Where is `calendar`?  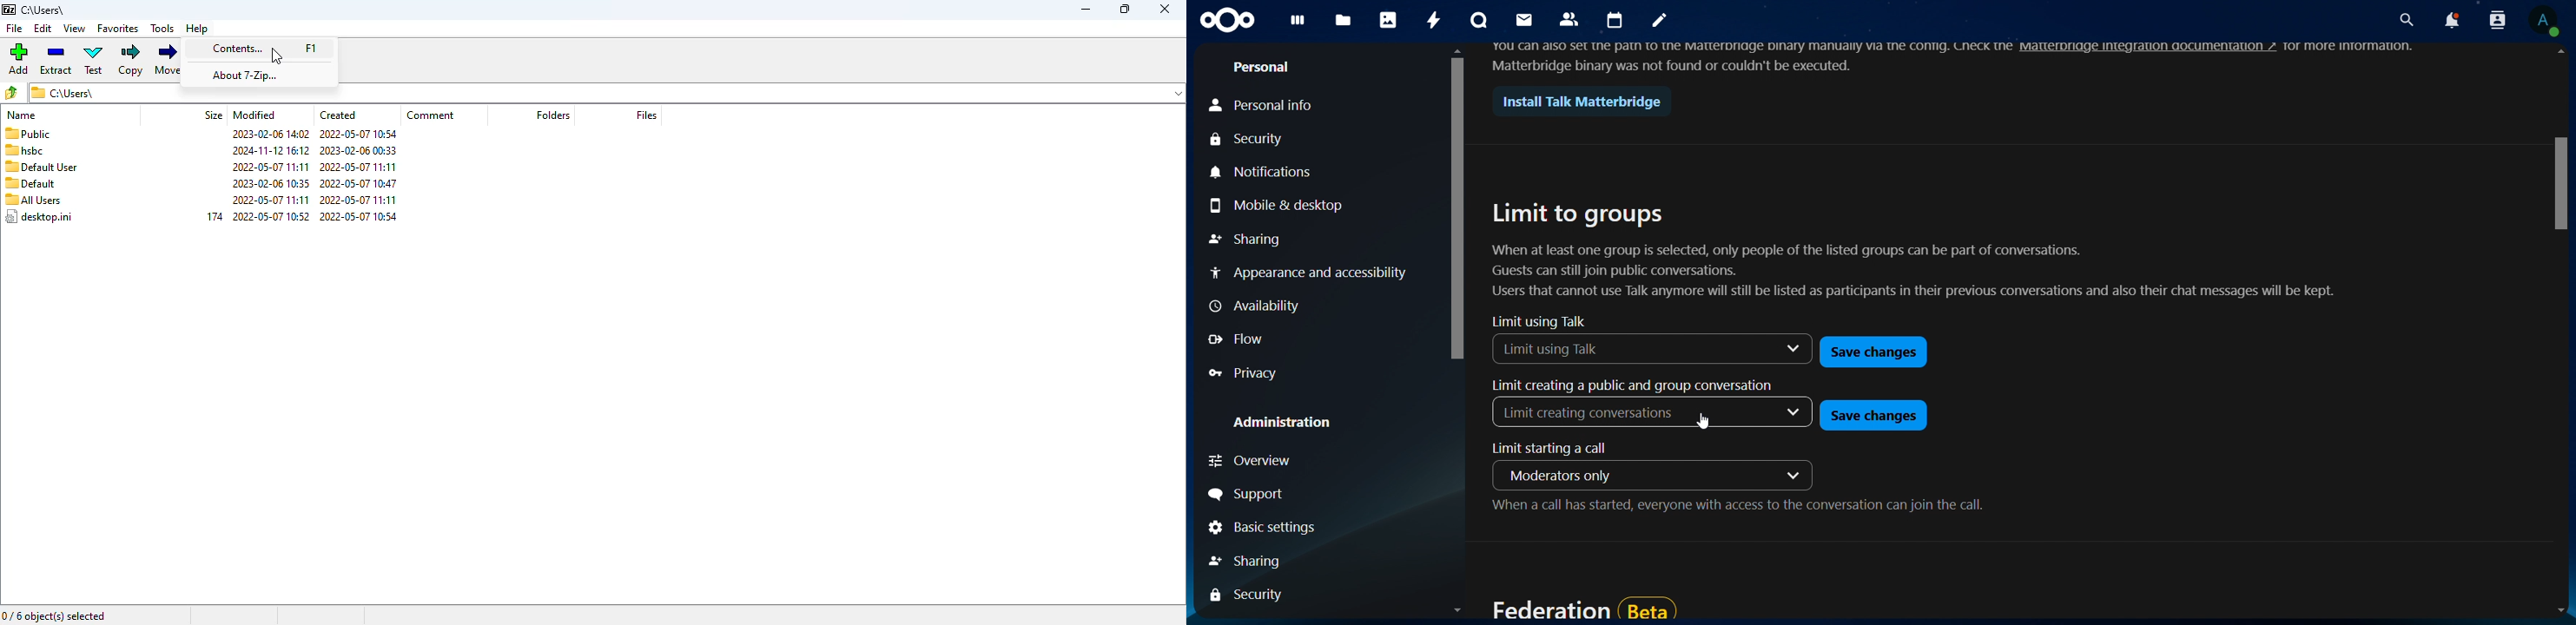
calendar is located at coordinates (1616, 20).